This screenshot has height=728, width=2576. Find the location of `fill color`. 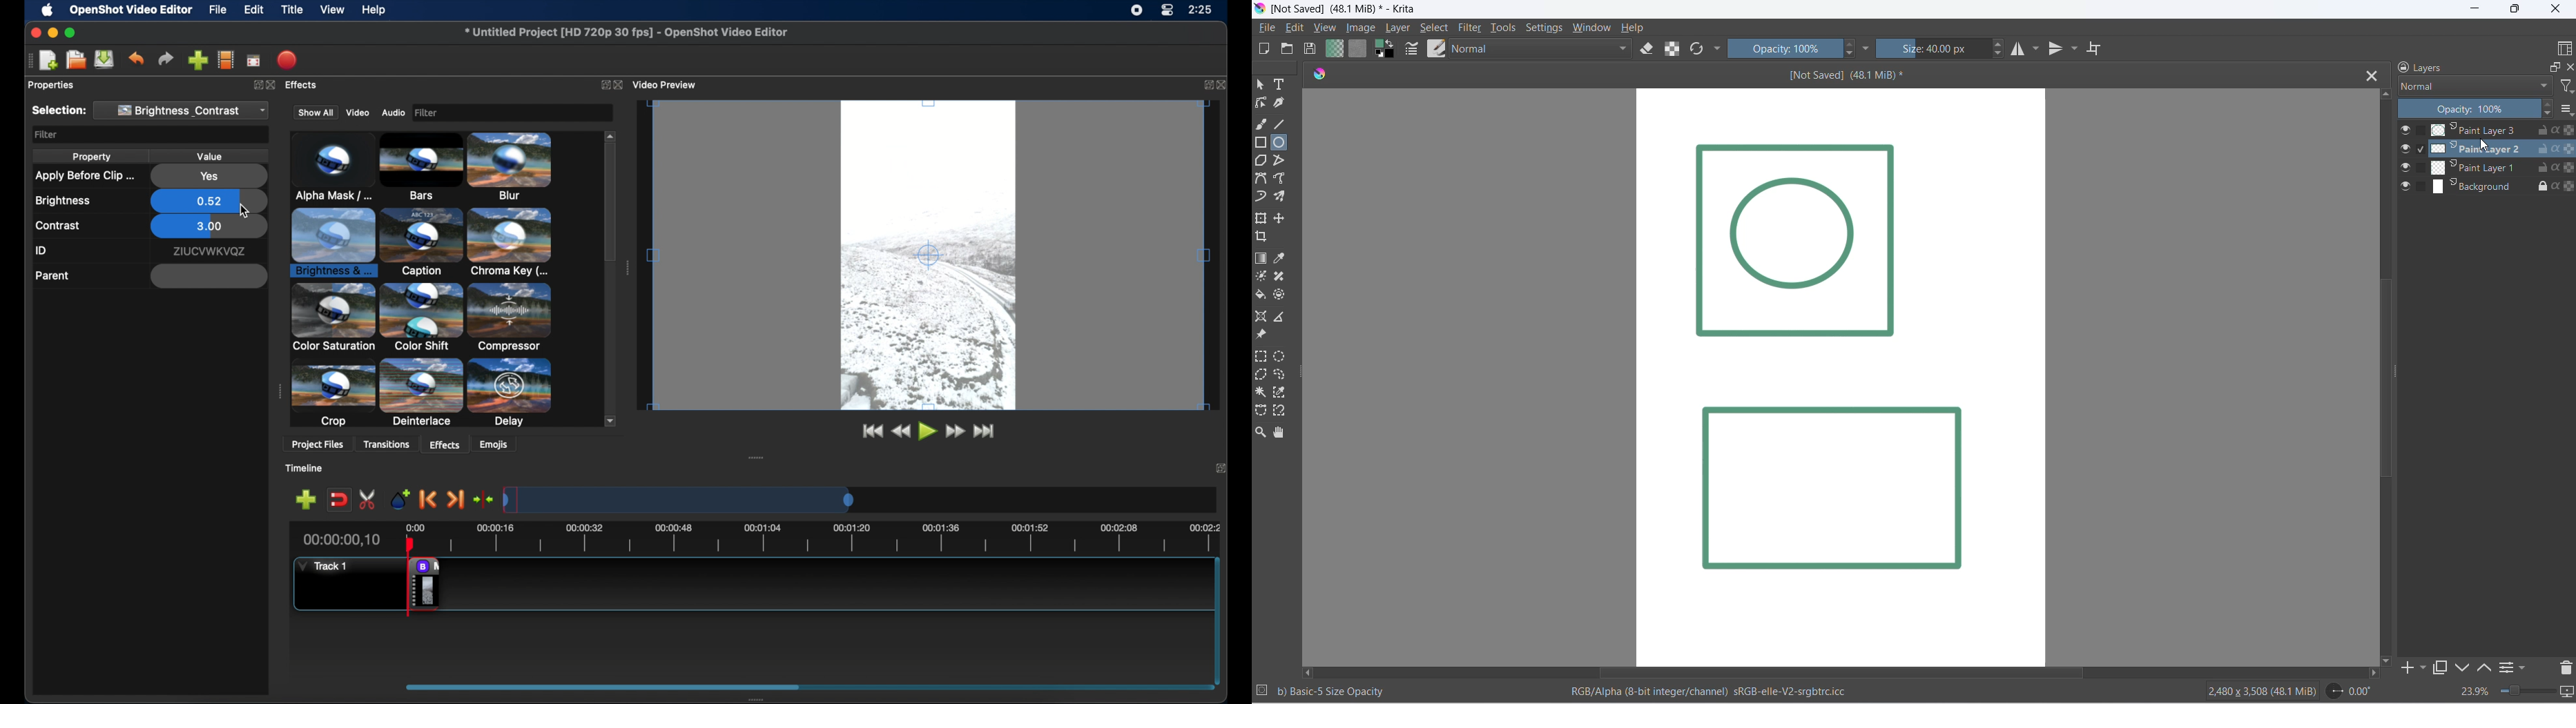

fill color is located at coordinates (1263, 296).